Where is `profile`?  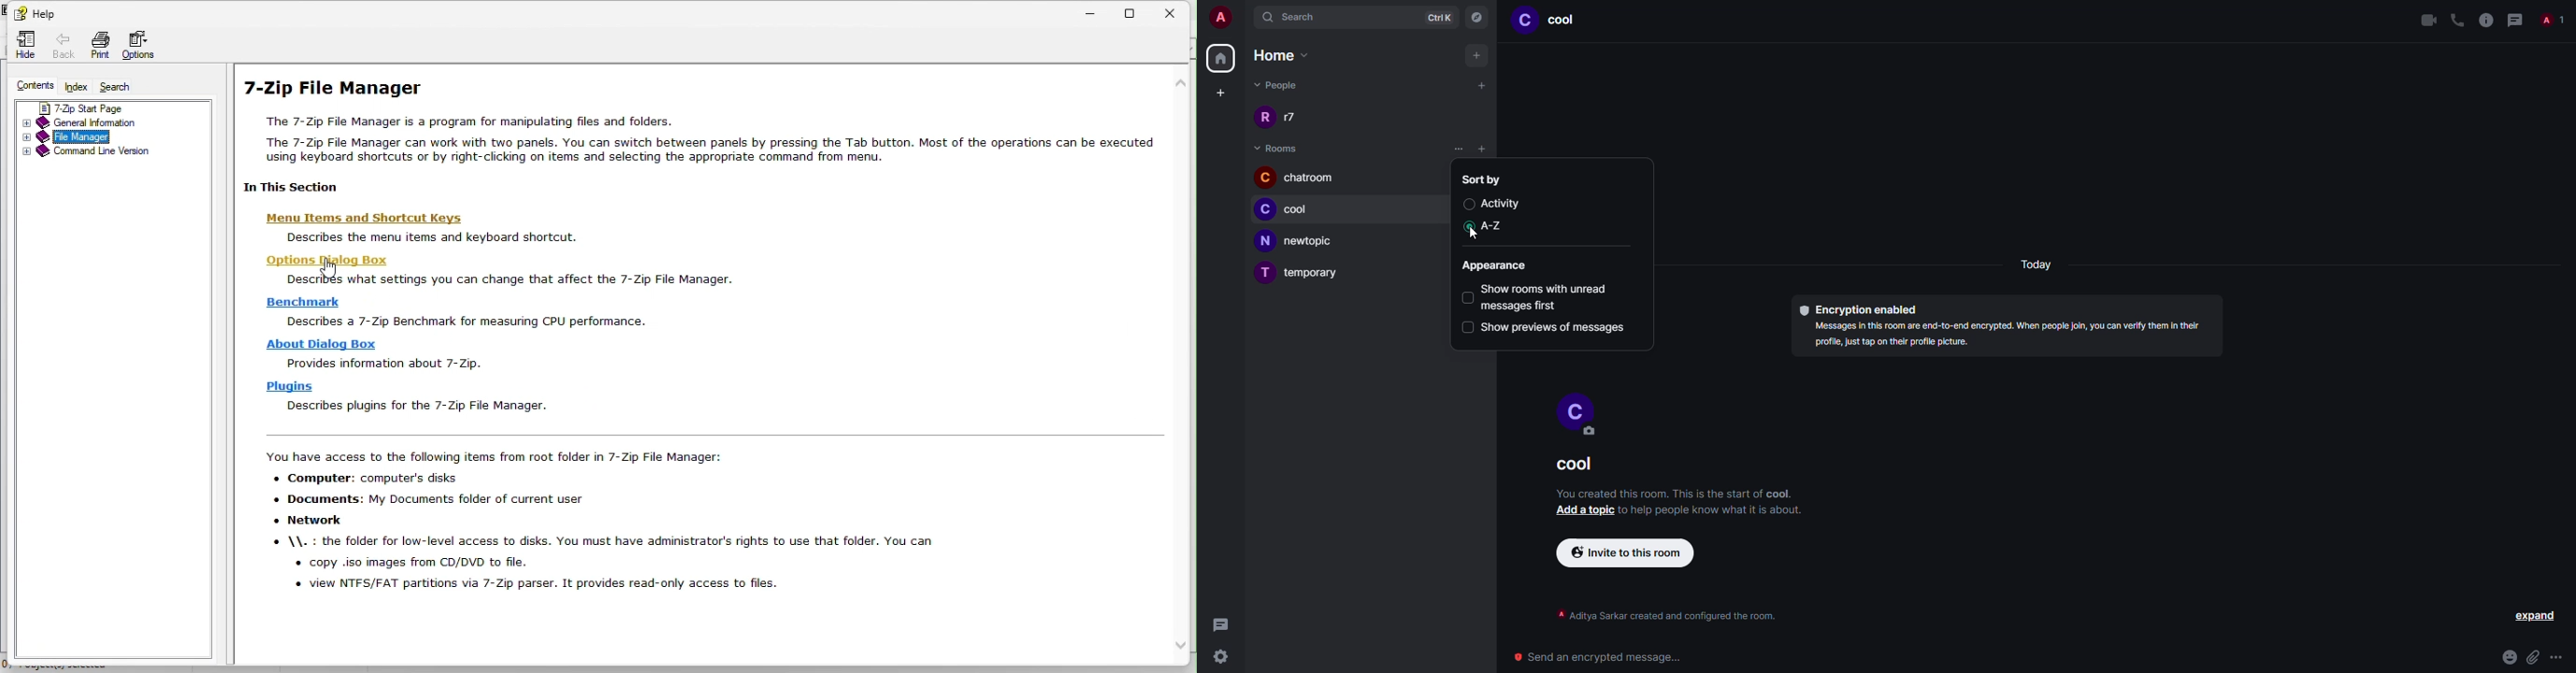 profile is located at coordinates (1582, 407).